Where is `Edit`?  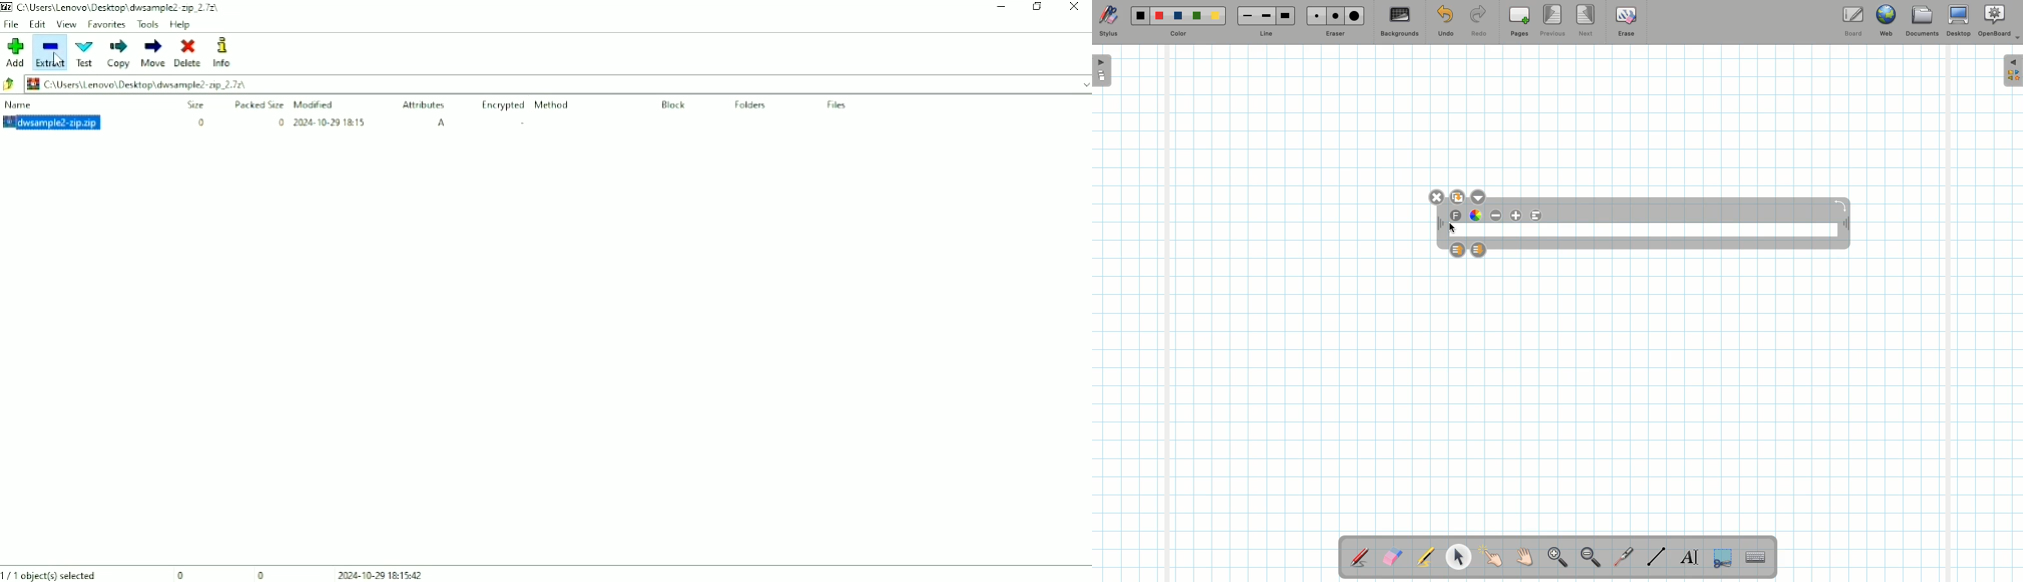
Edit is located at coordinates (37, 24).